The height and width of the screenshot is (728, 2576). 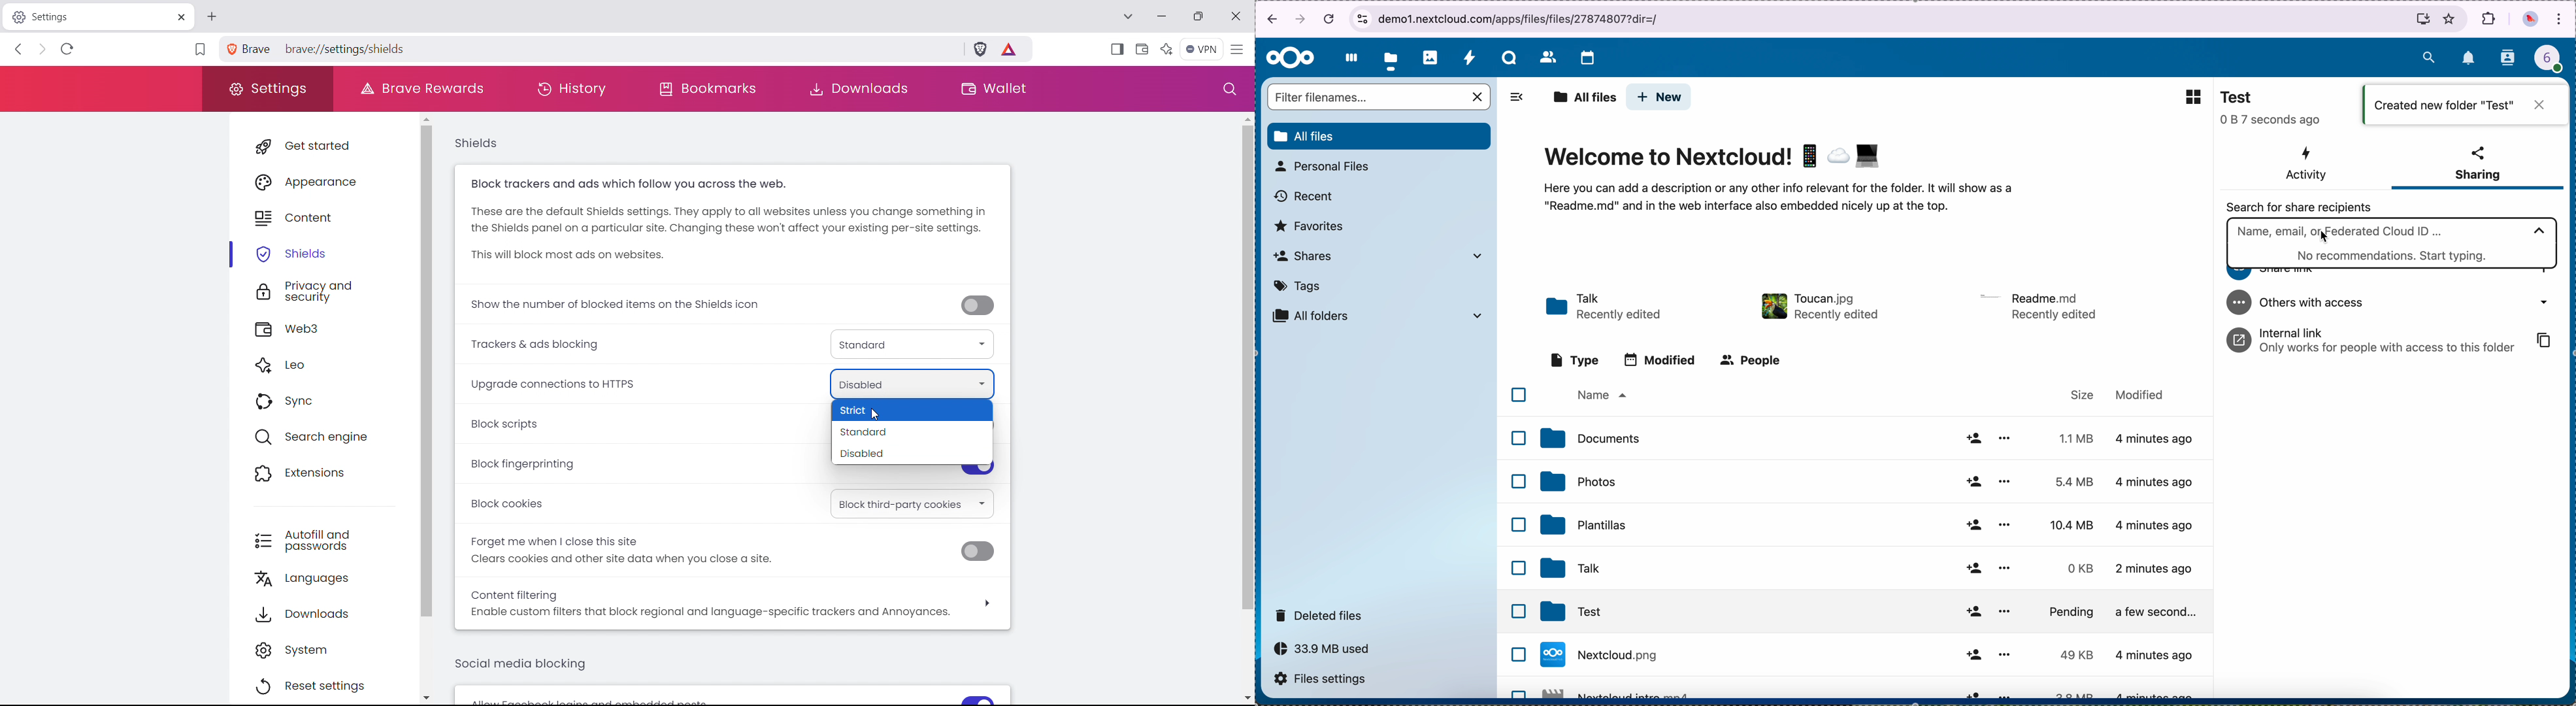 I want to click on Allow feedback, so click(x=731, y=697).